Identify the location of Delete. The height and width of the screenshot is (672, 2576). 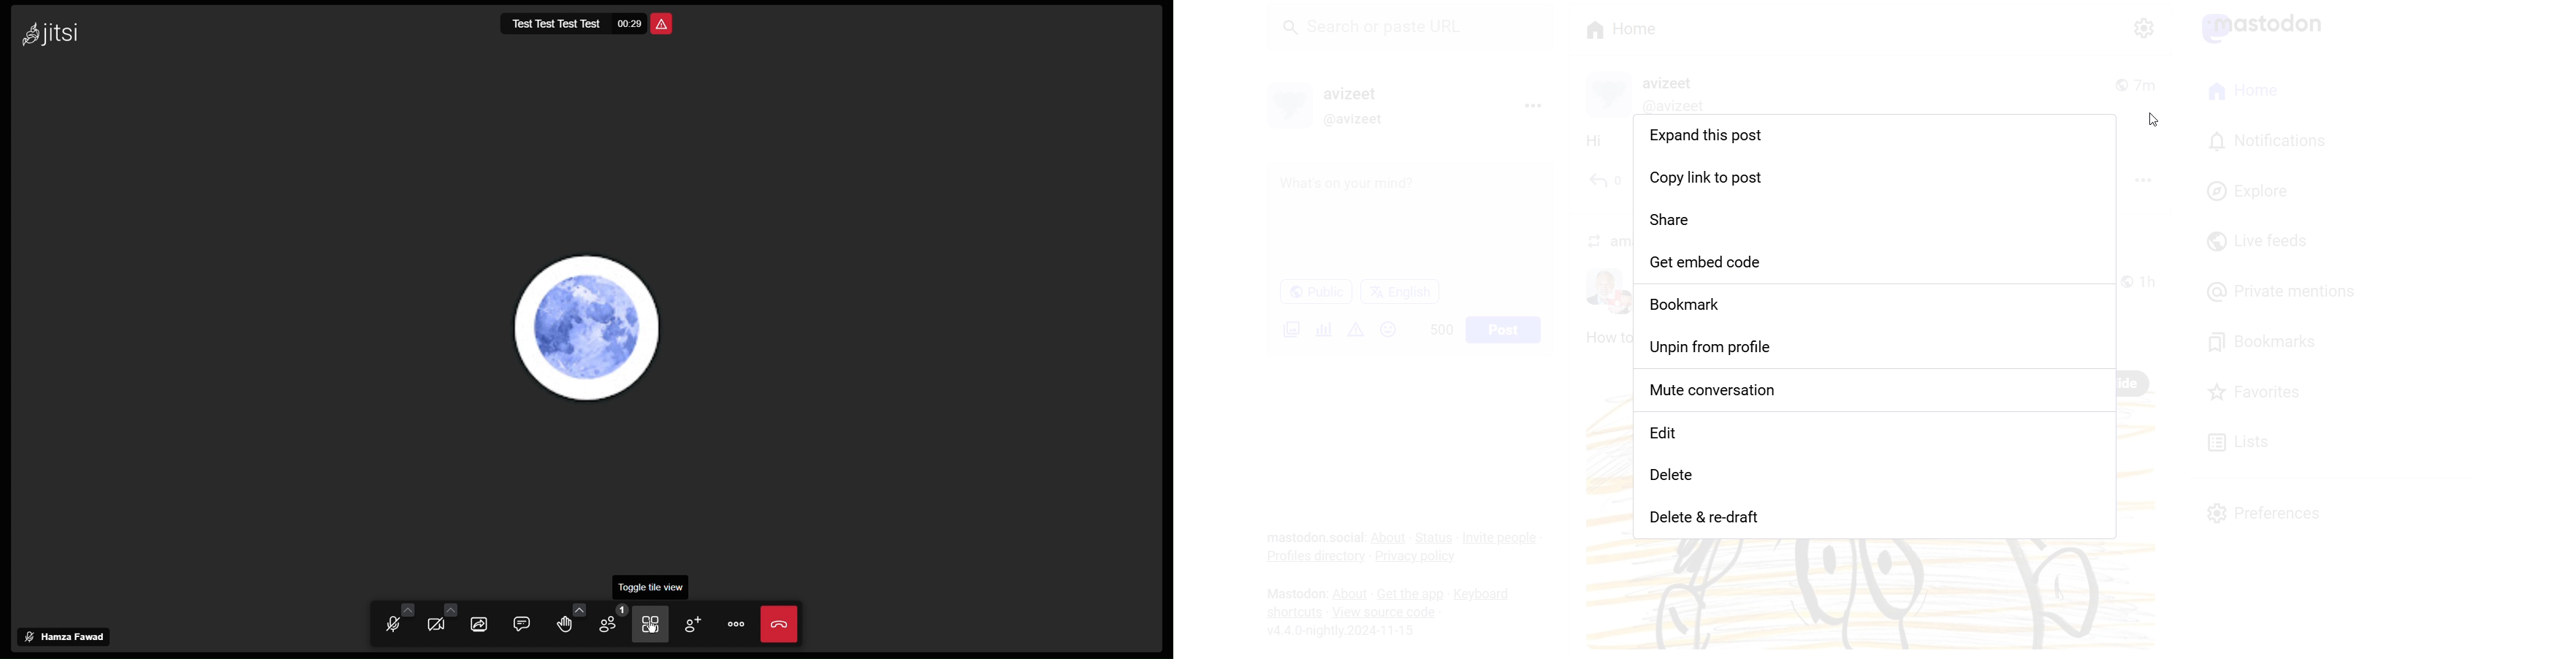
(1876, 482).